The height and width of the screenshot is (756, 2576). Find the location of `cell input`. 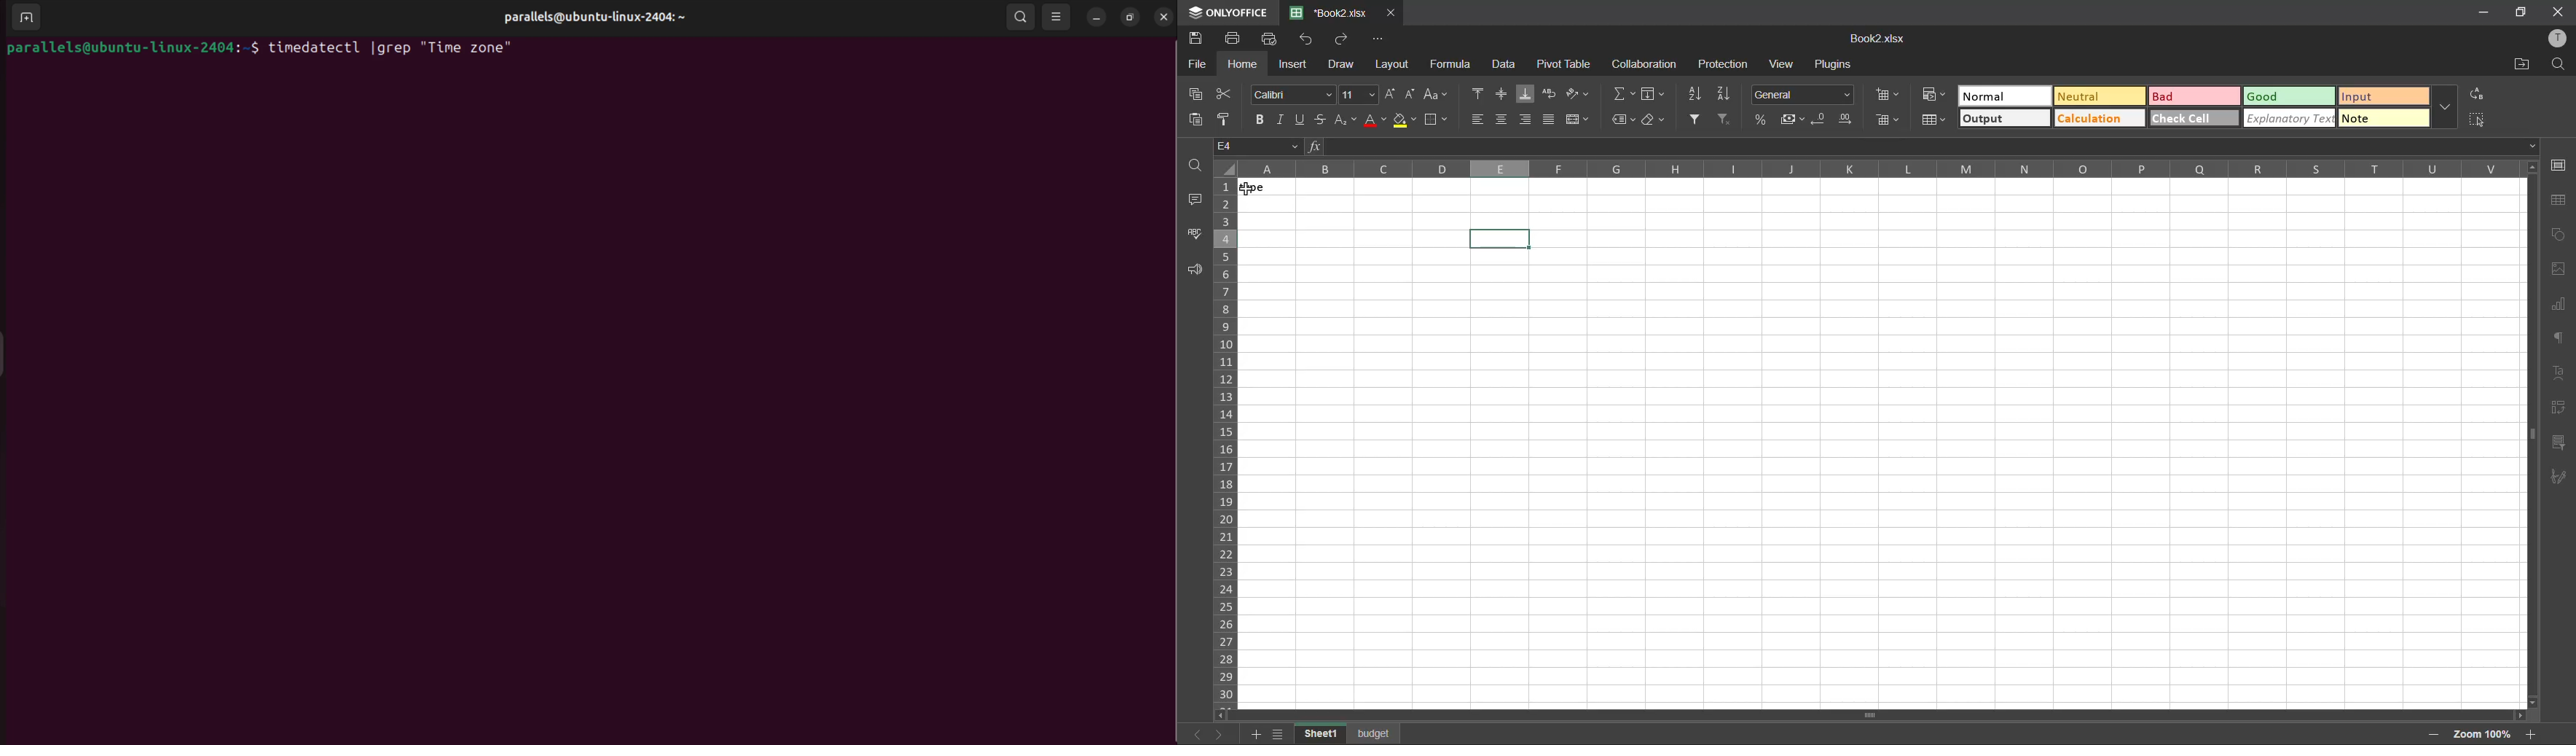

cell input is located at coordinates (1885, 484).